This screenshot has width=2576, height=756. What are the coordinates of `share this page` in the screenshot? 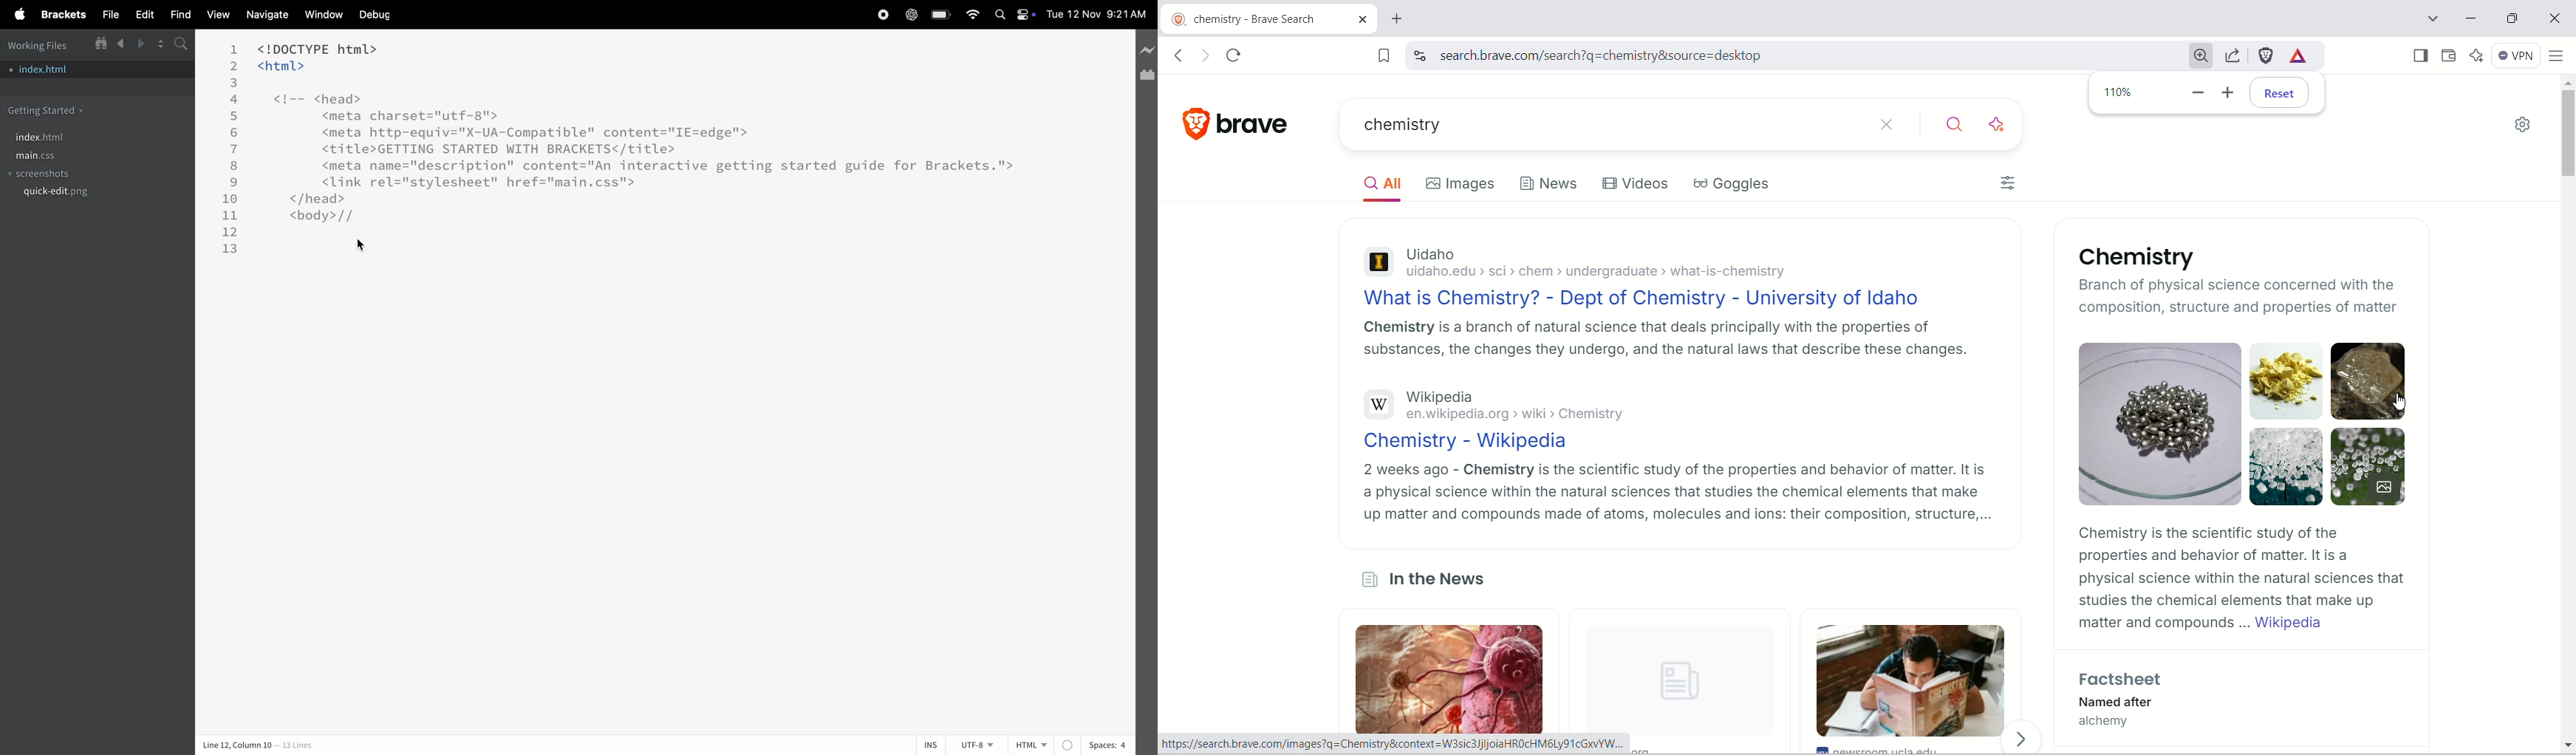 It's located at (2232, 55).